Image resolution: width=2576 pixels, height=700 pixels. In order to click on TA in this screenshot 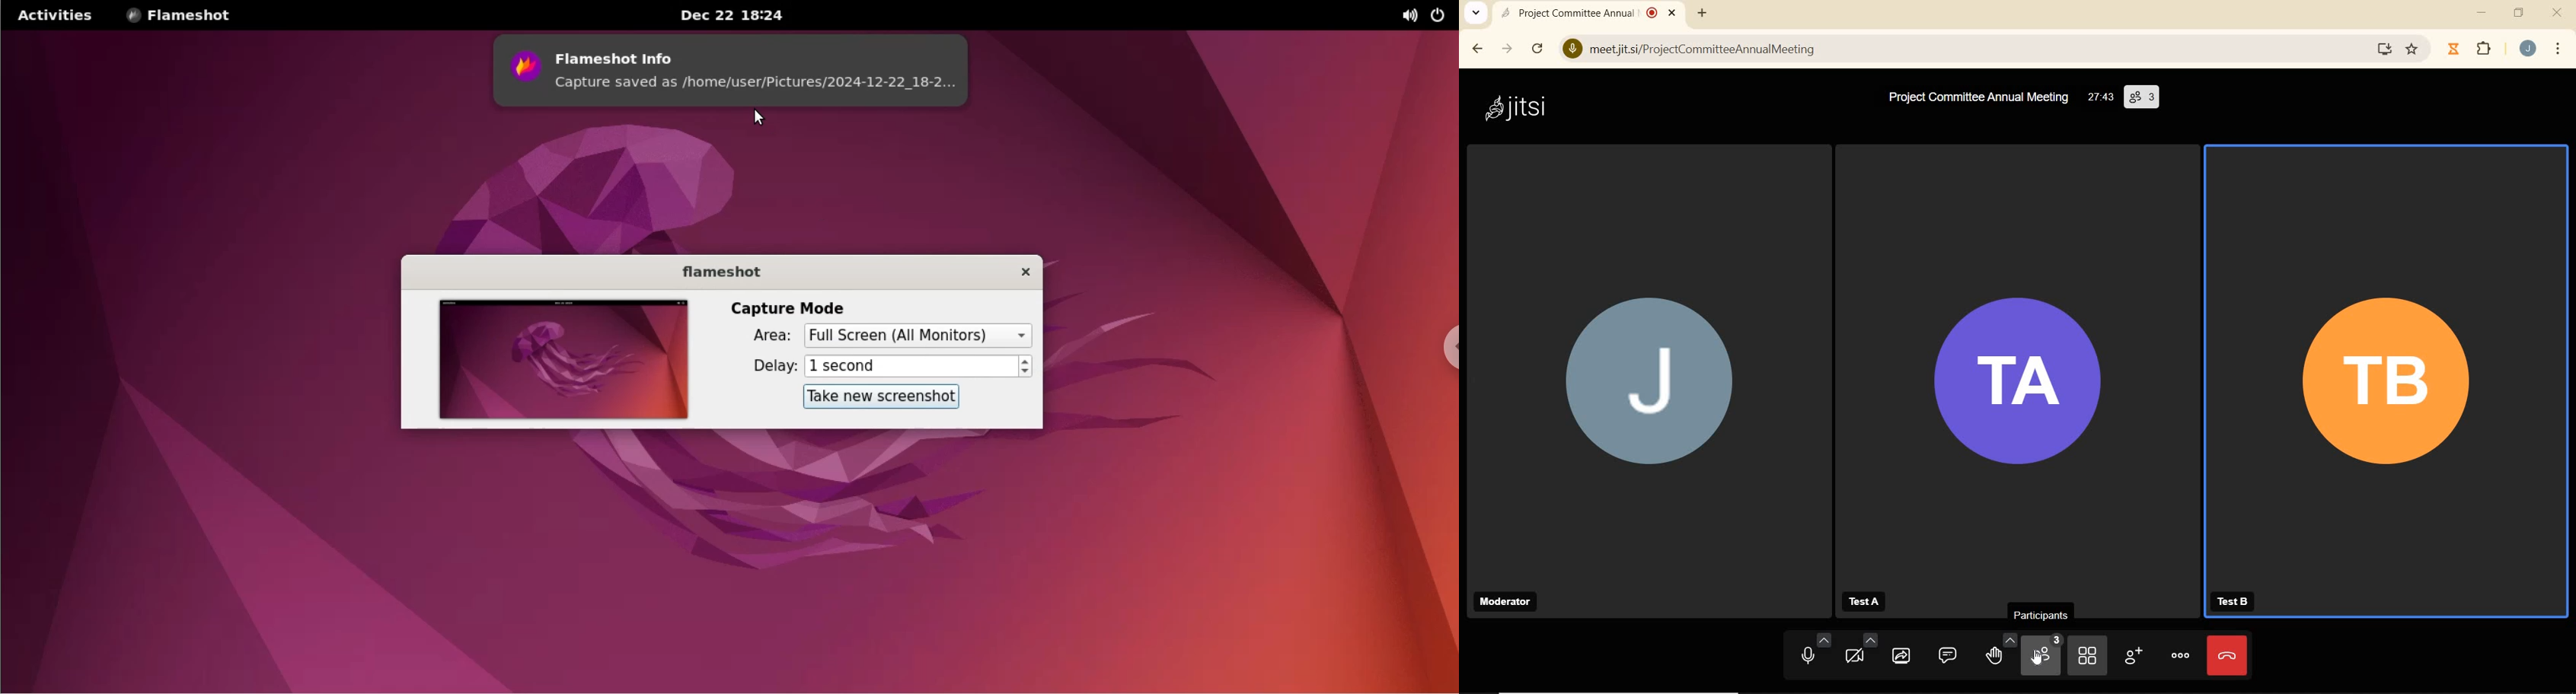, I will do `click(2016, 360)`.